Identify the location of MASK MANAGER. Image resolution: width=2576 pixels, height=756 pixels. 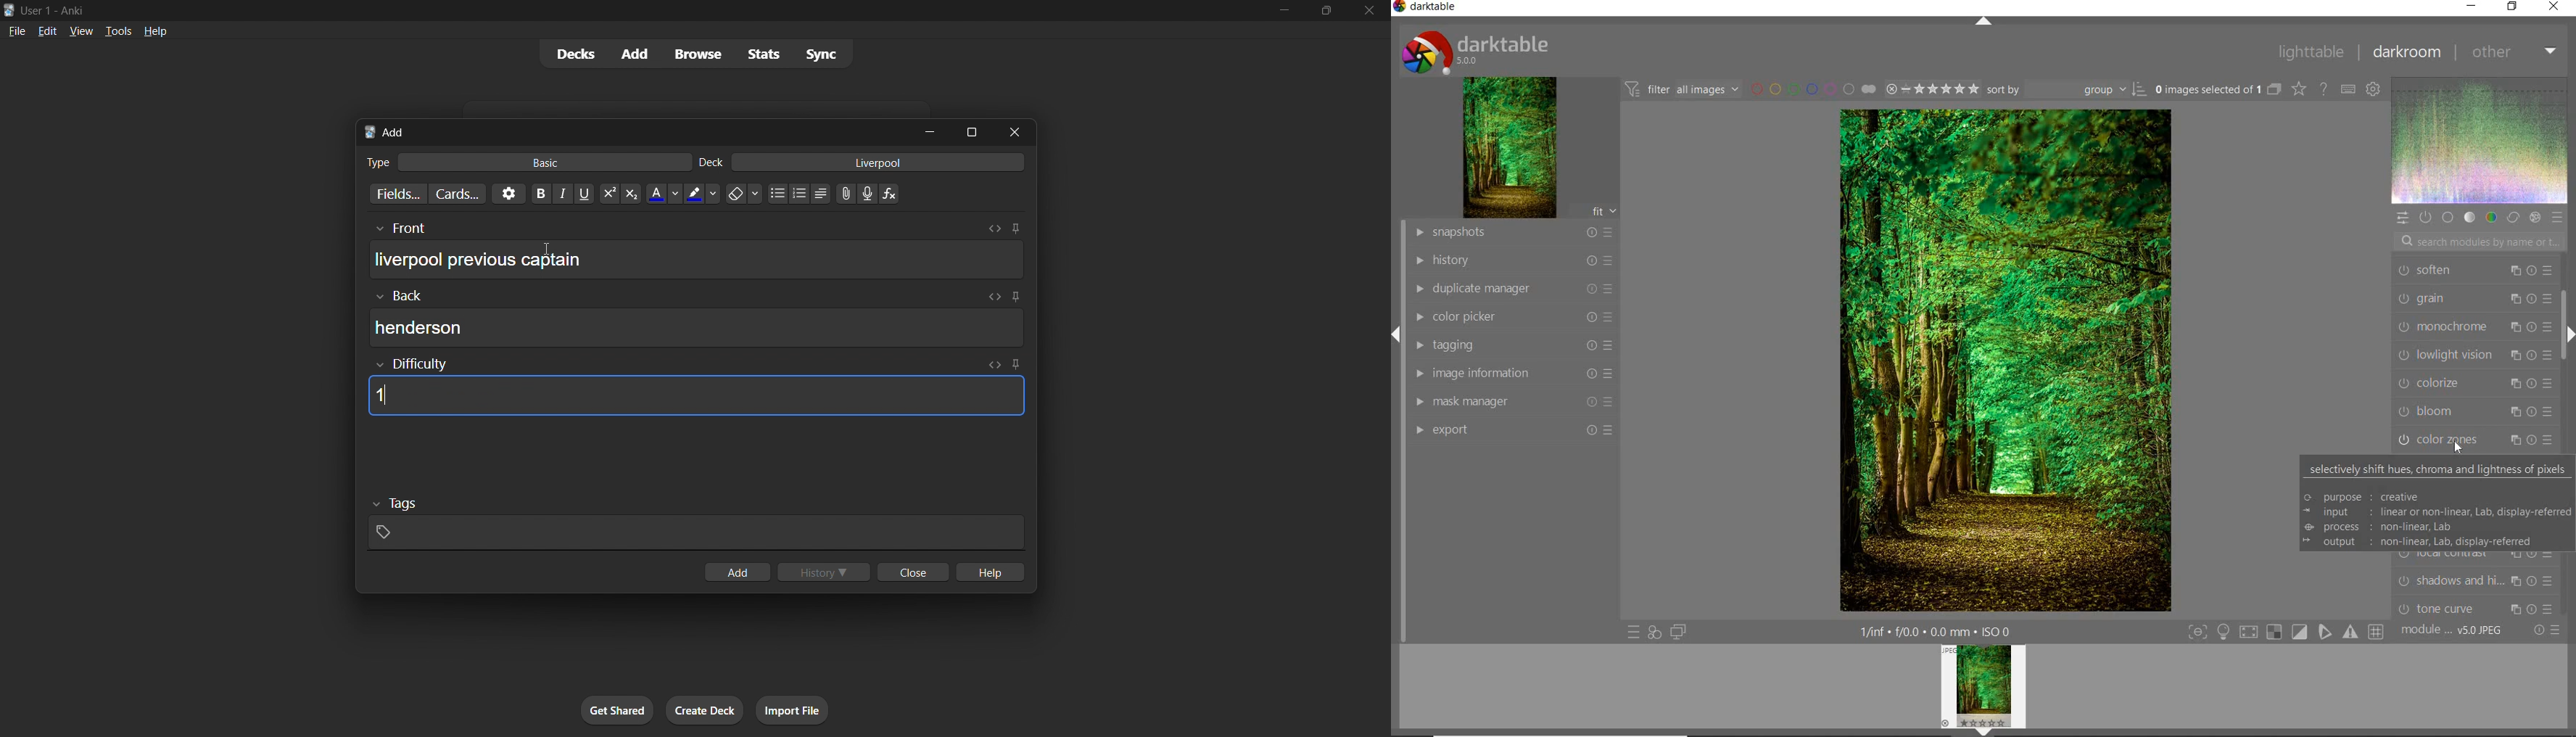
(1511, 403).